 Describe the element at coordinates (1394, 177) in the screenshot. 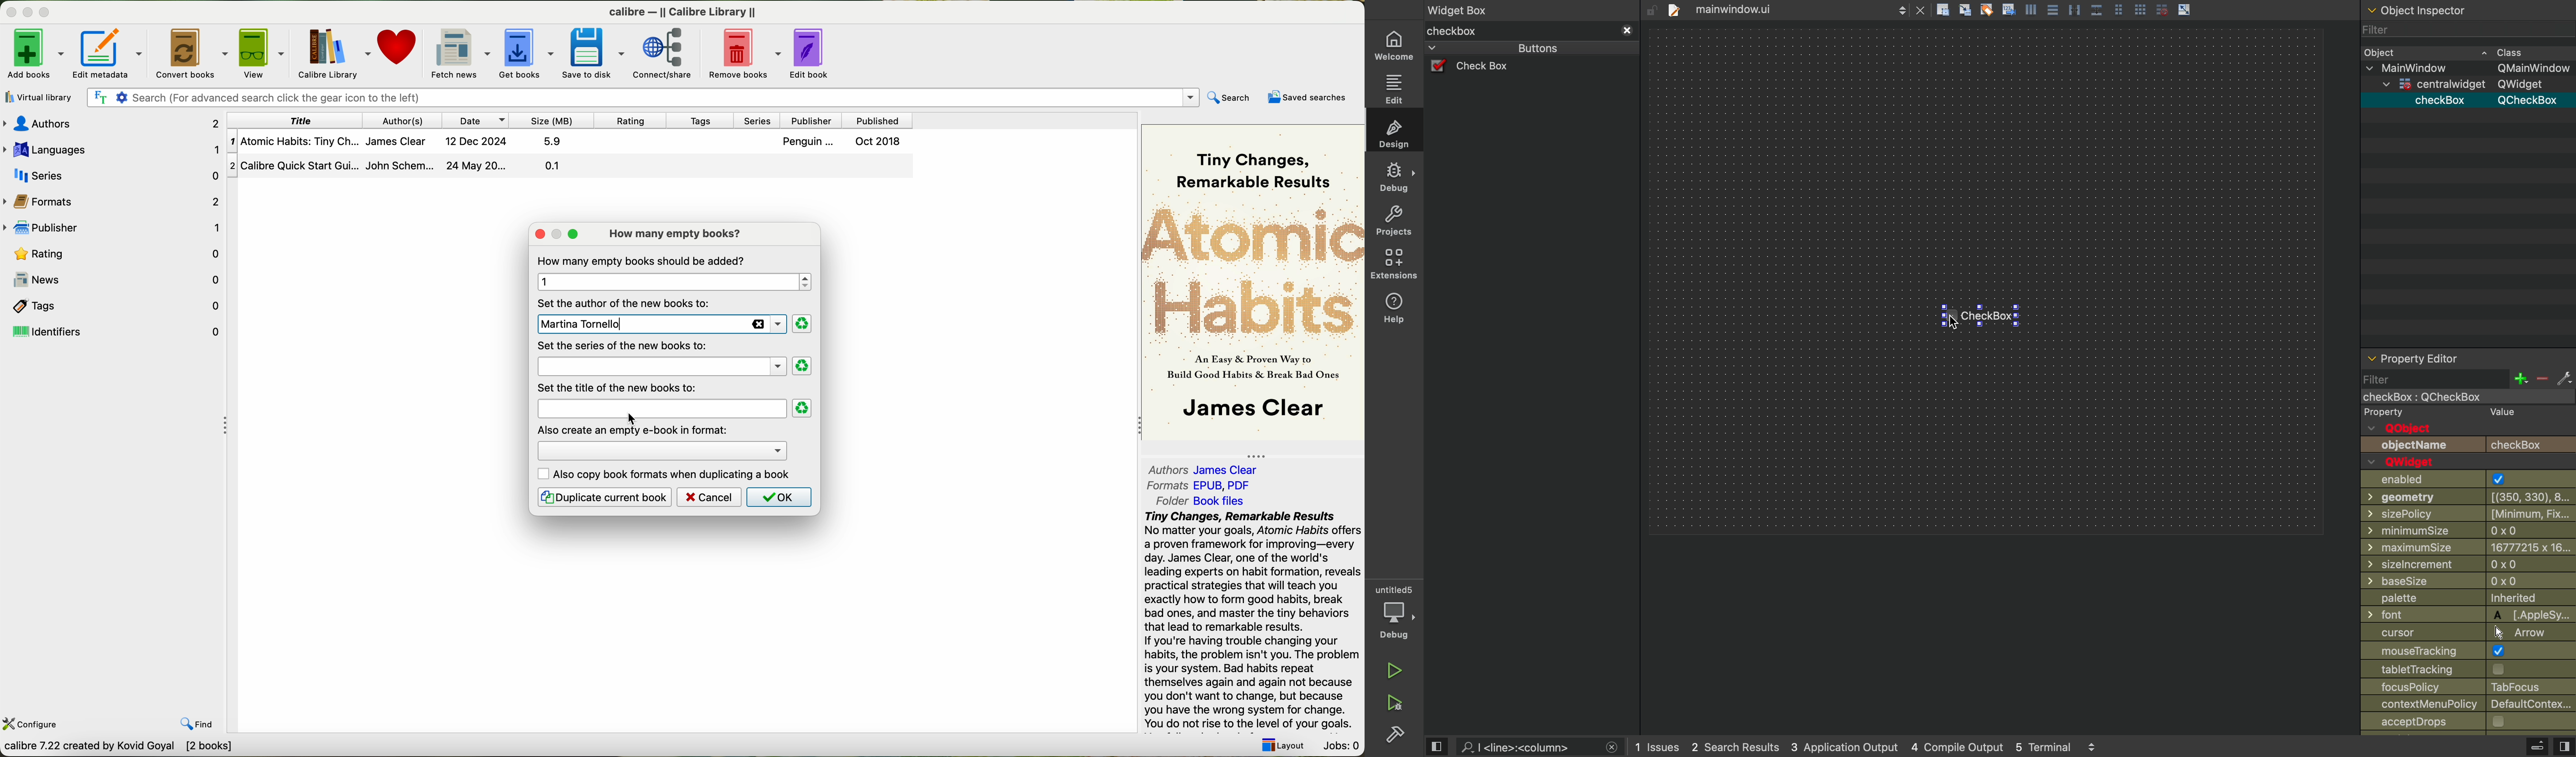

I see `debug` at that location.